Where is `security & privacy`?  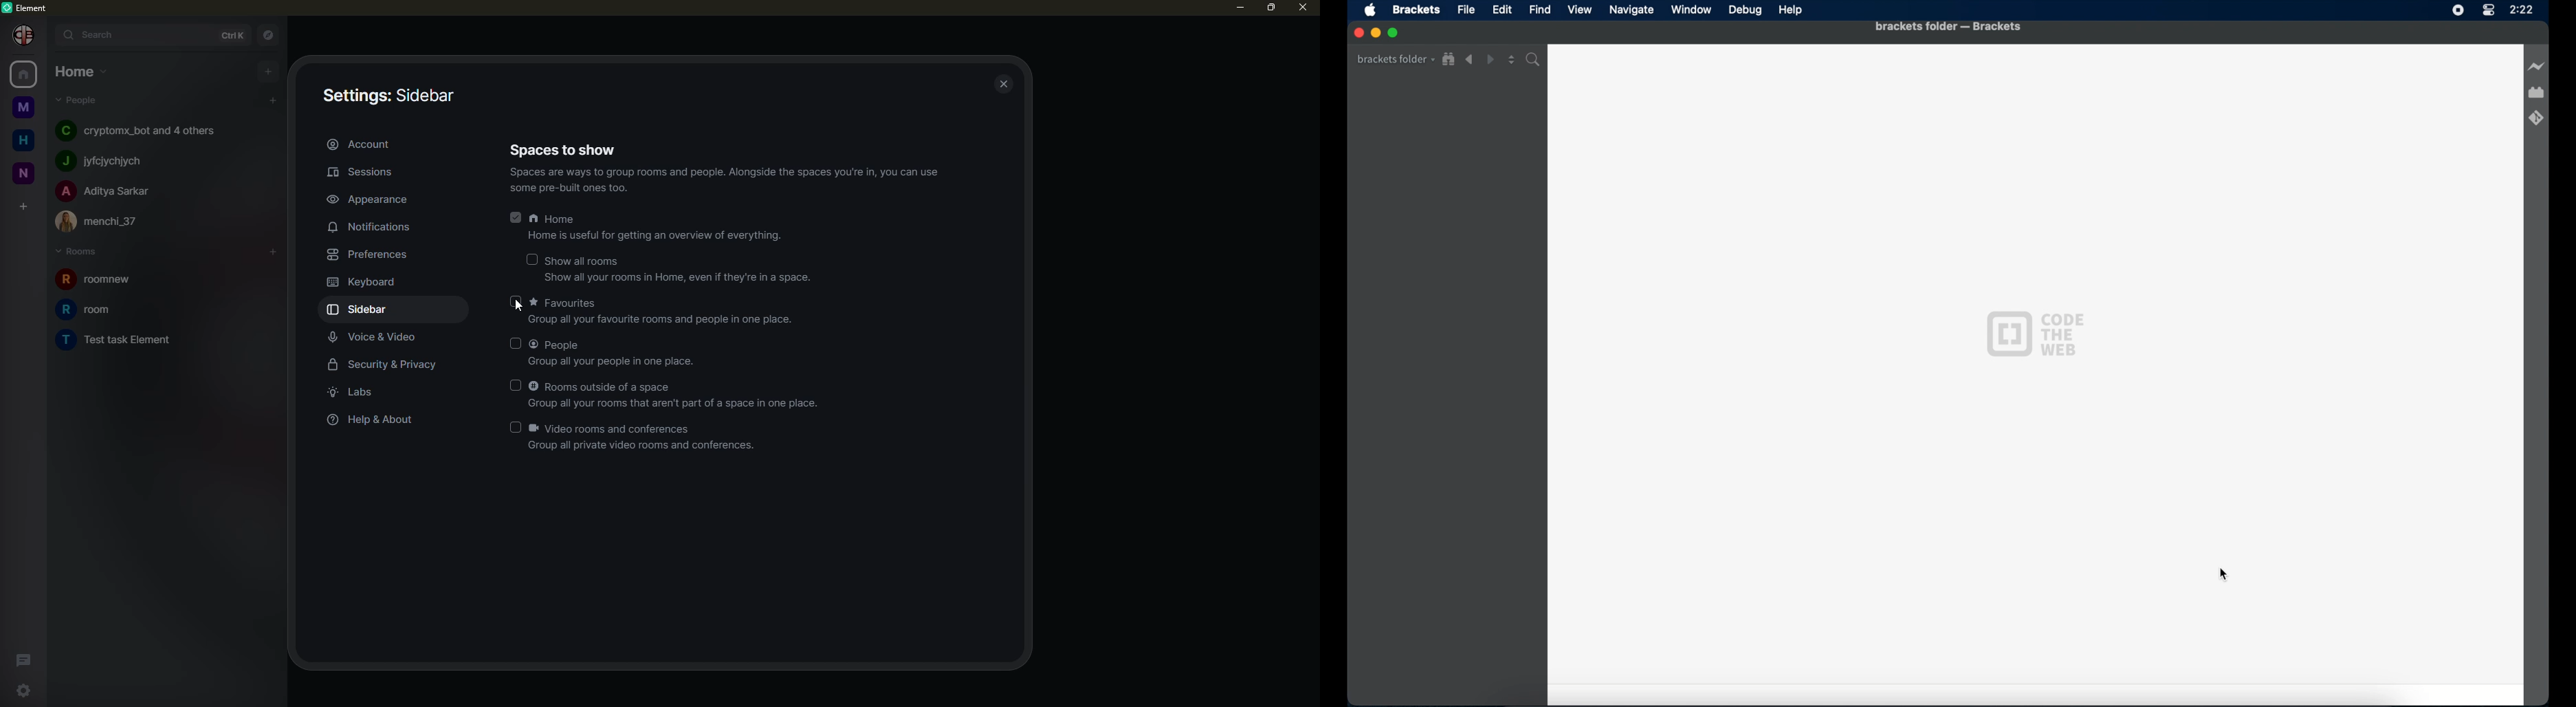
security & privacy is located at coordinates (388, 367).